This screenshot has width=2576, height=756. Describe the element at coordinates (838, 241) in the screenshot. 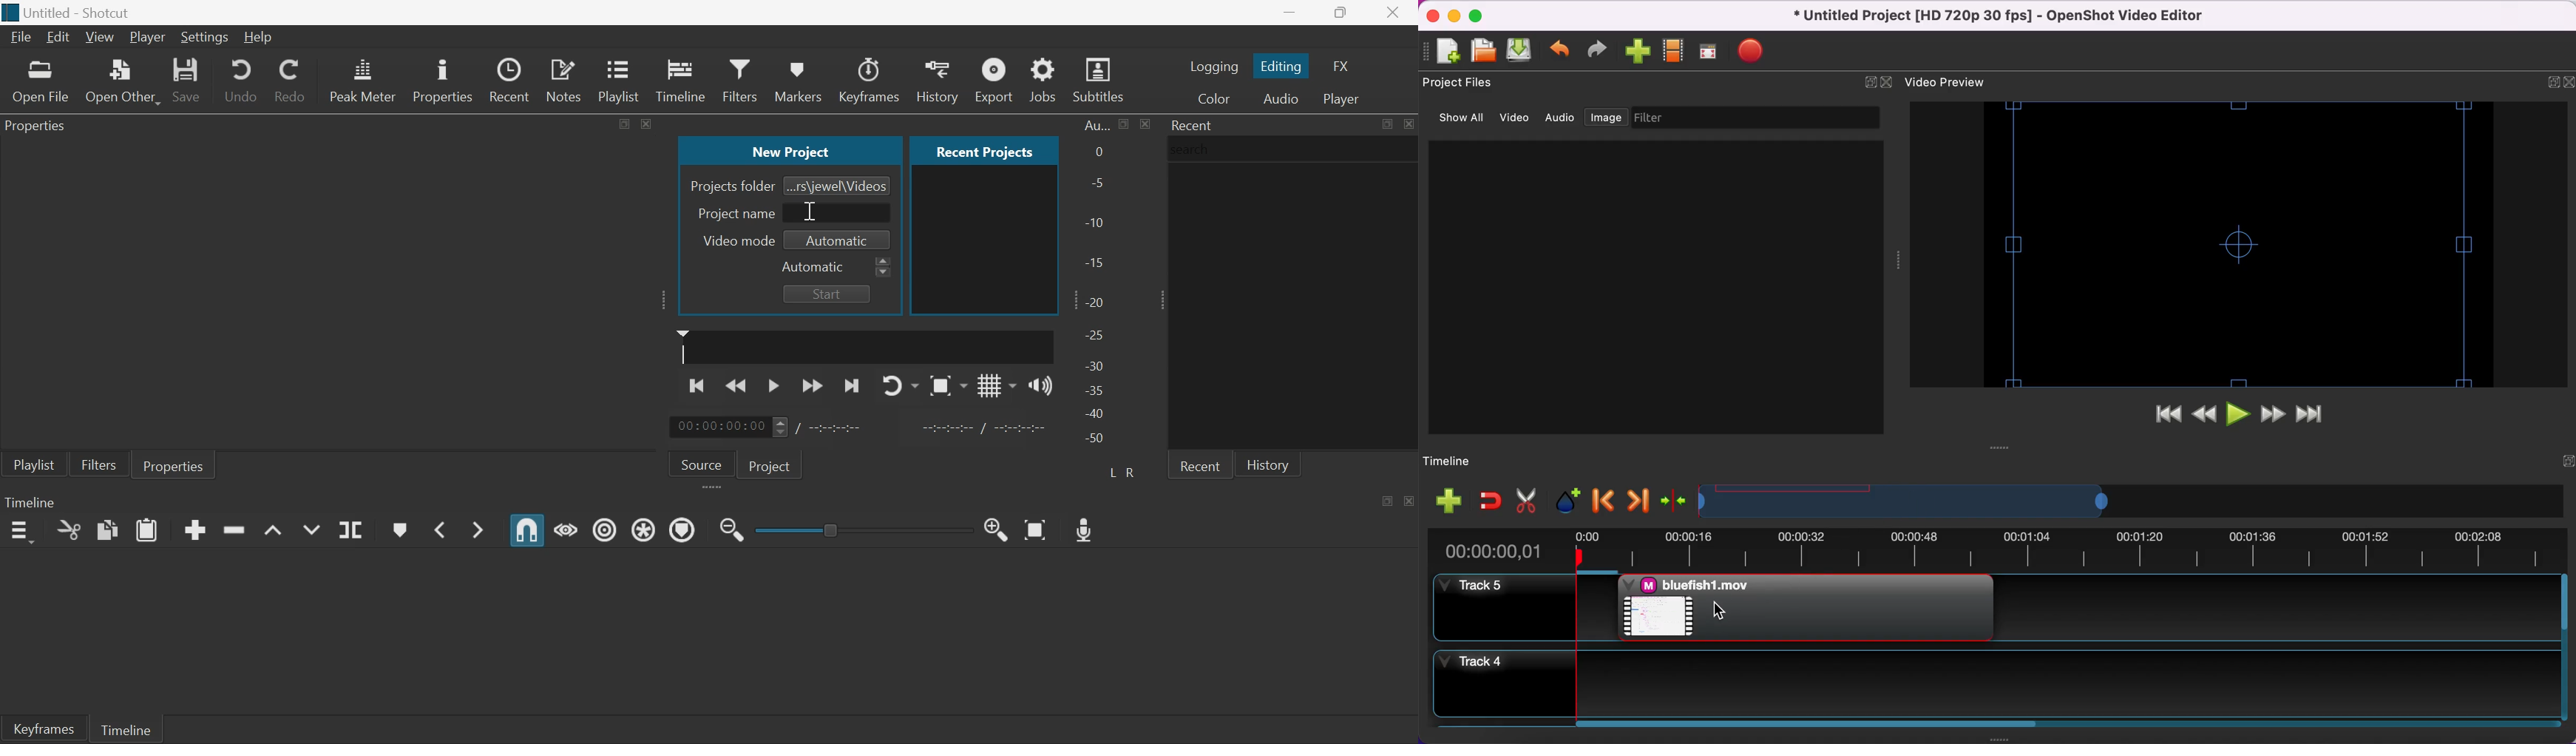

I see `Automatic` at that location.